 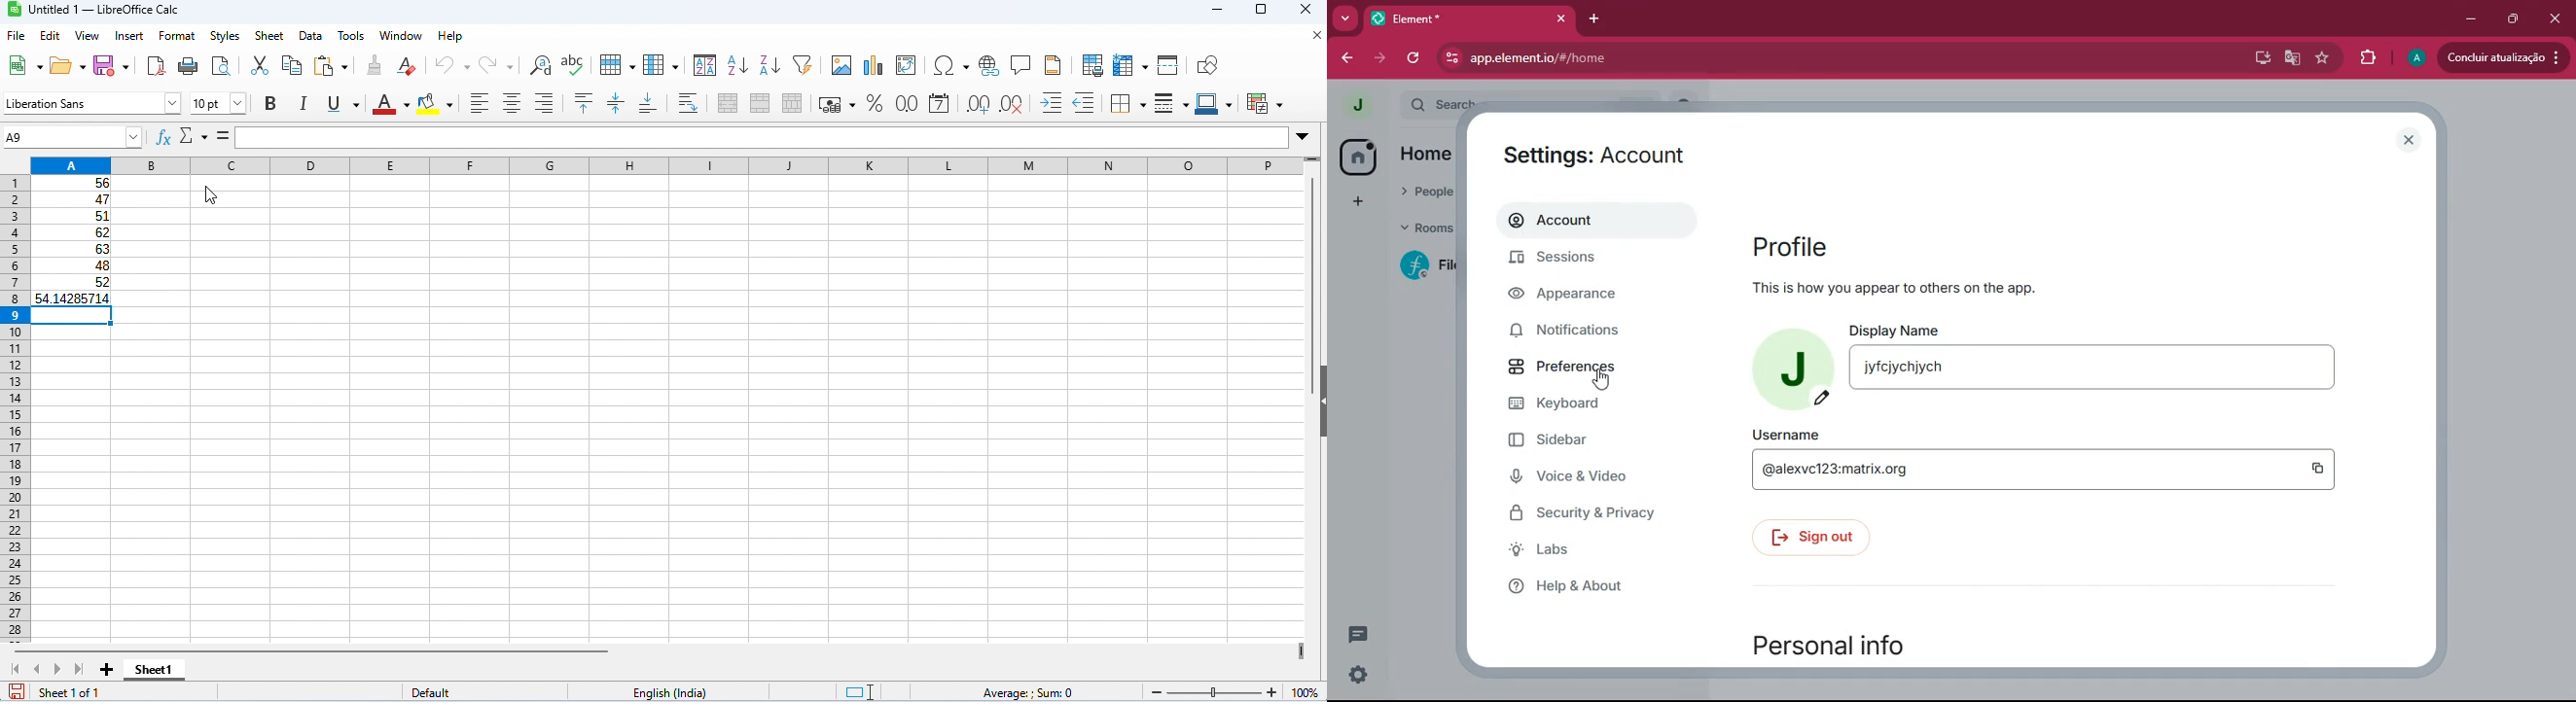 I want to click on drag to view next columns, so click(x=1305, y=652).